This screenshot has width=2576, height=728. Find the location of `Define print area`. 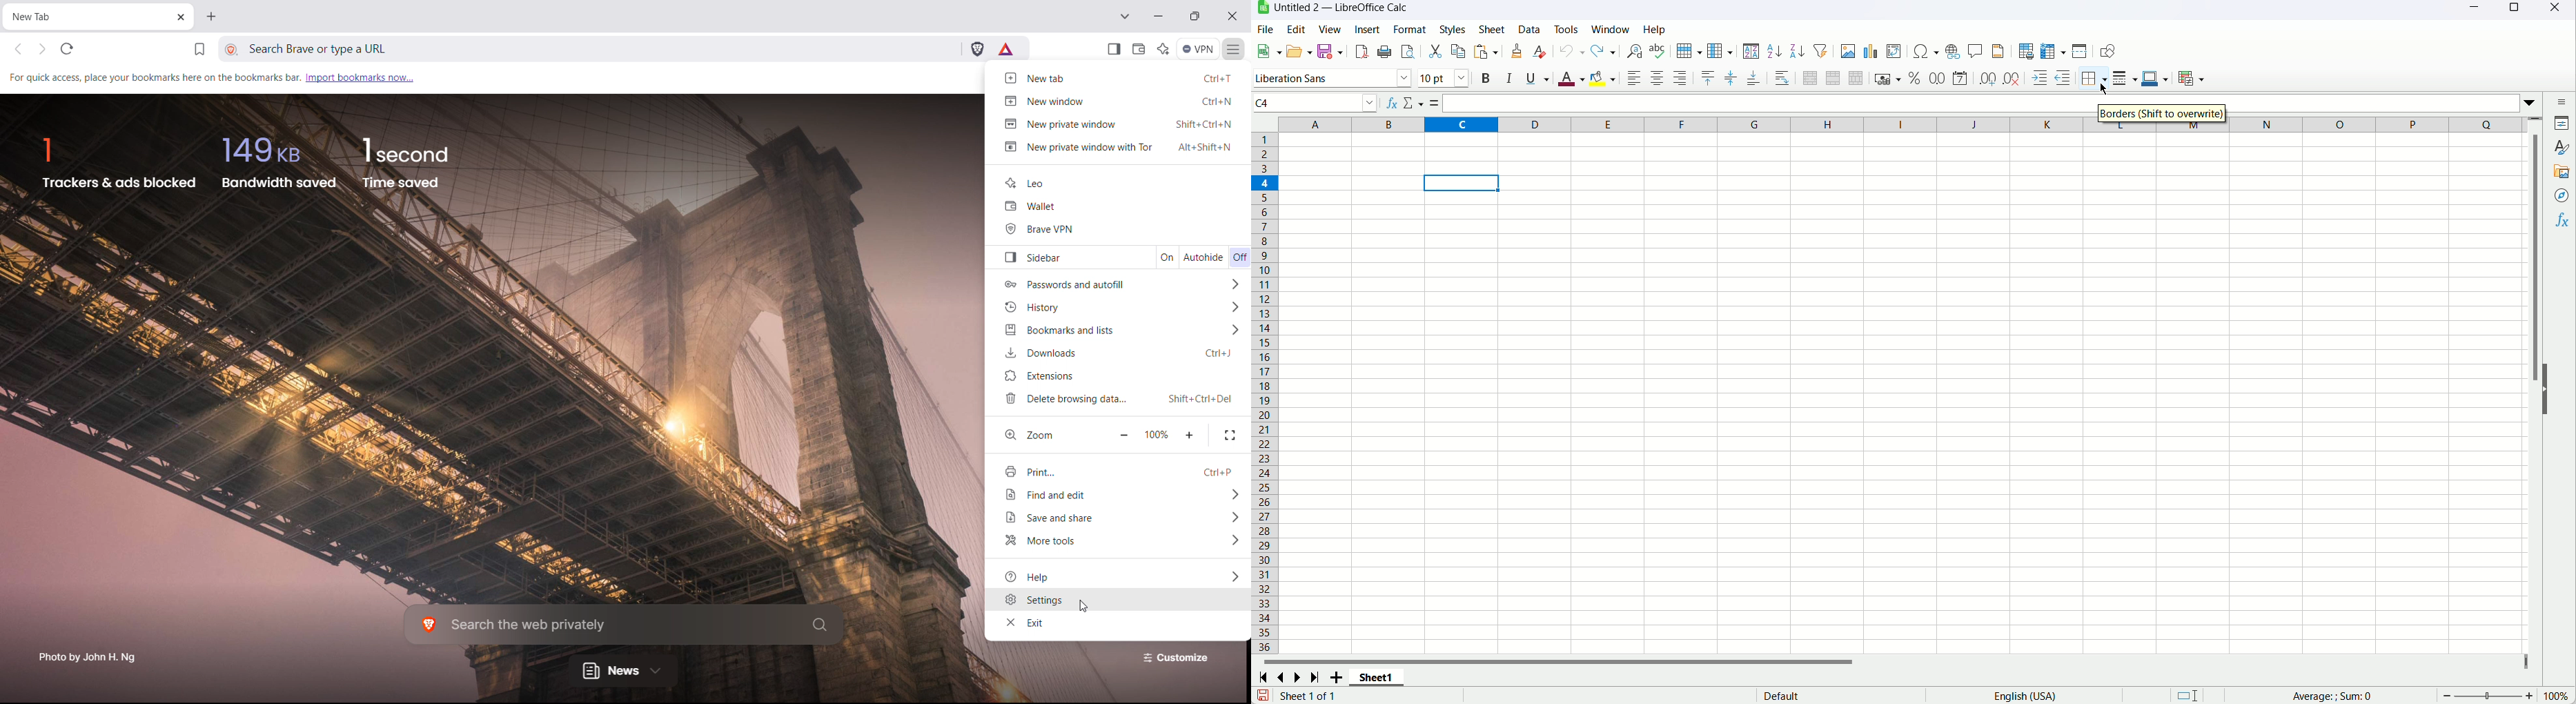

Define print area is located at coordinates (2026, 52).